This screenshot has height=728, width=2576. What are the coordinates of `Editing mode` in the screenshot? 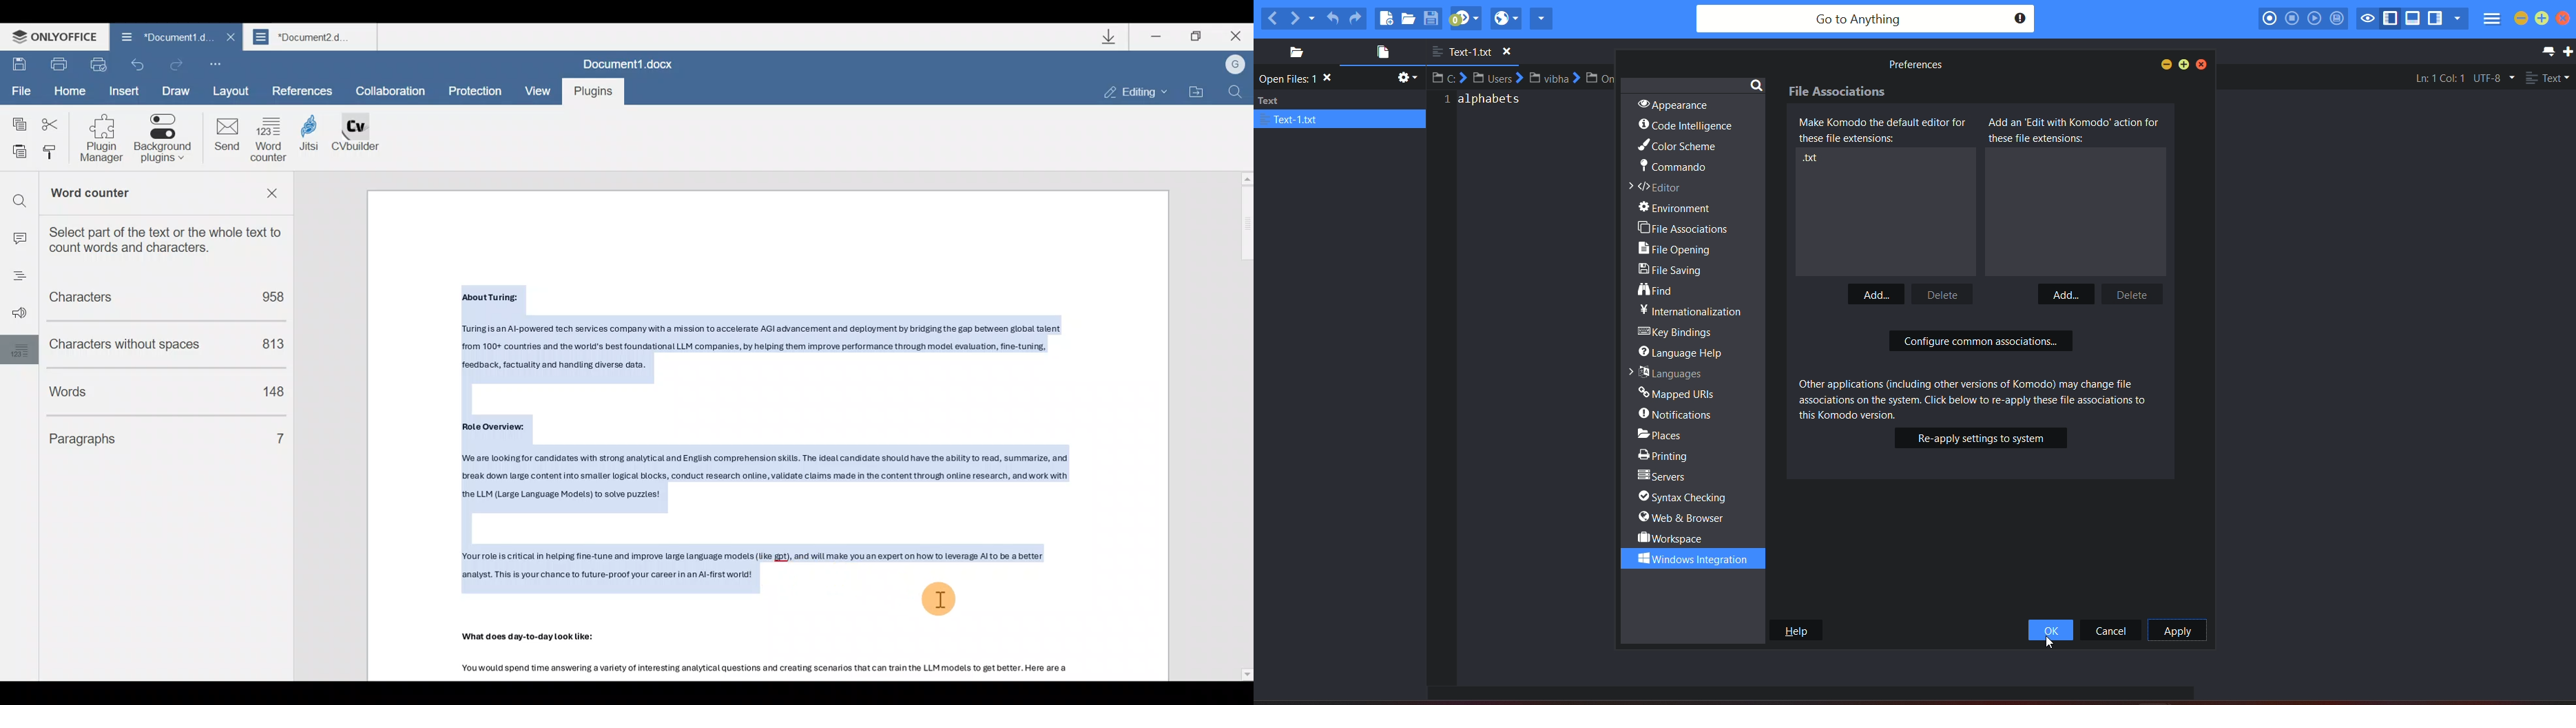 It's located at (1127, 92).